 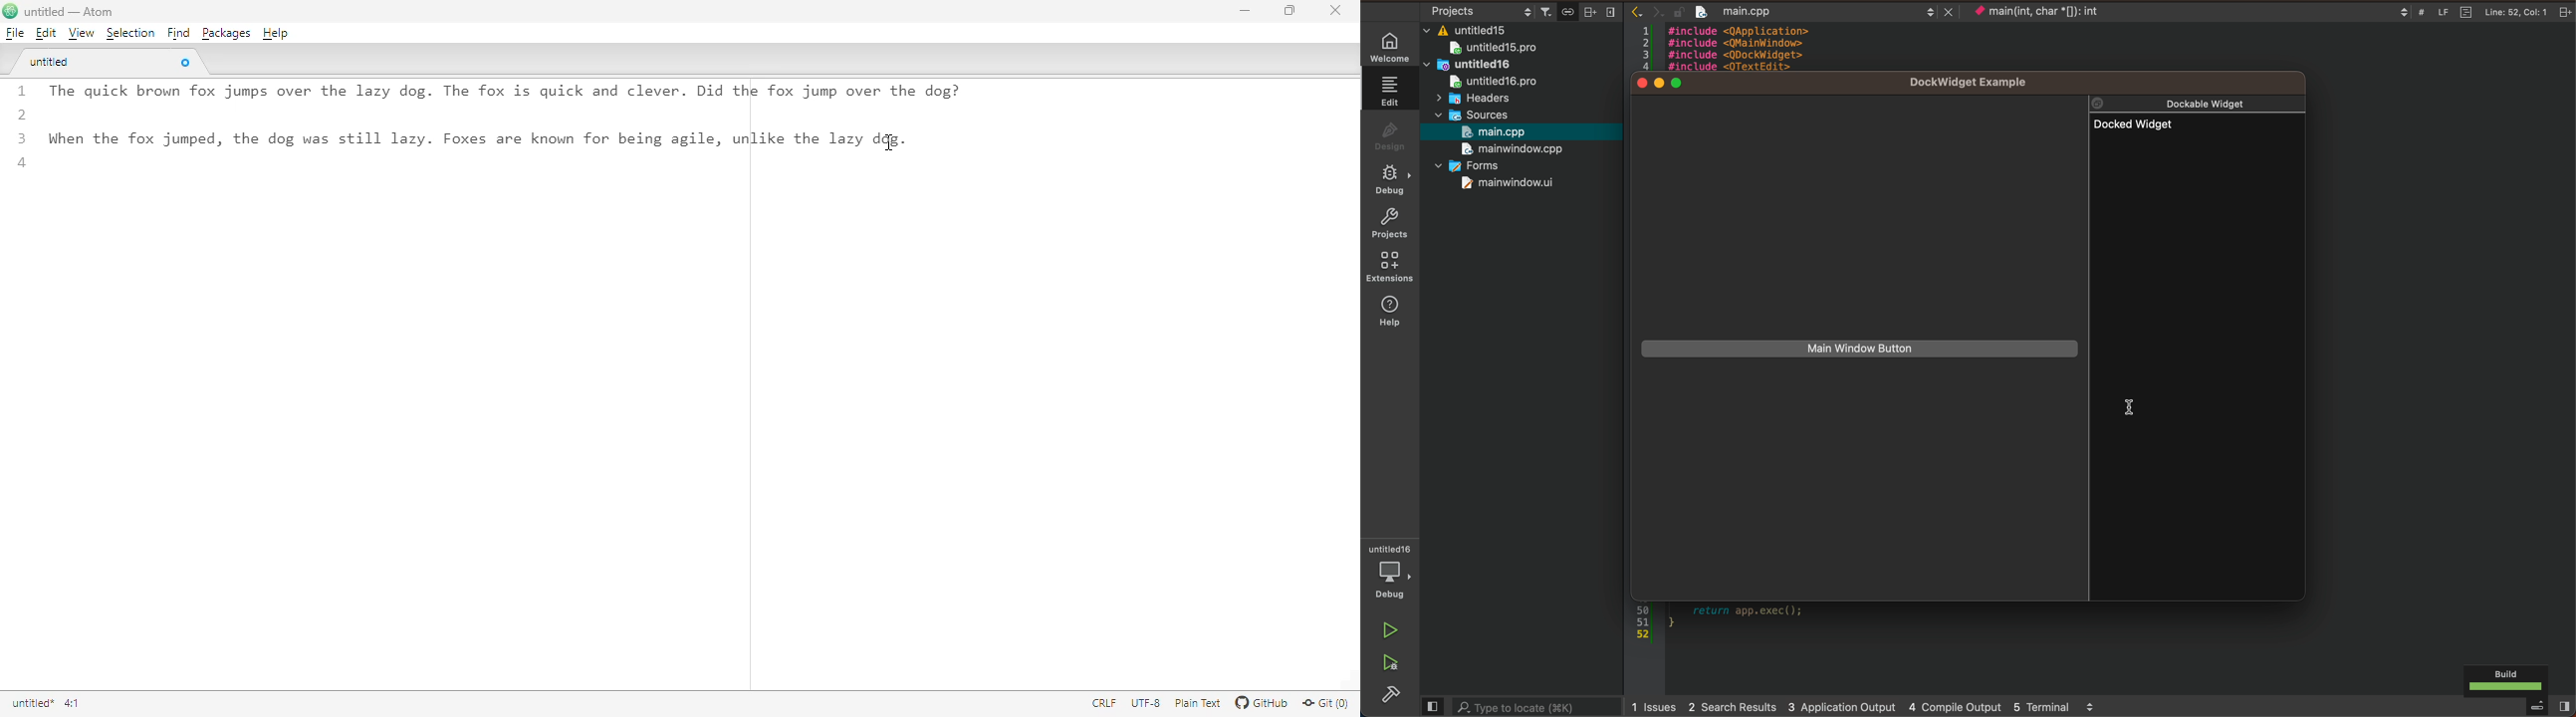 What do you see at coordinates (32, 704) in the screenshot?
I see `title` at bounding box center [32, 704].